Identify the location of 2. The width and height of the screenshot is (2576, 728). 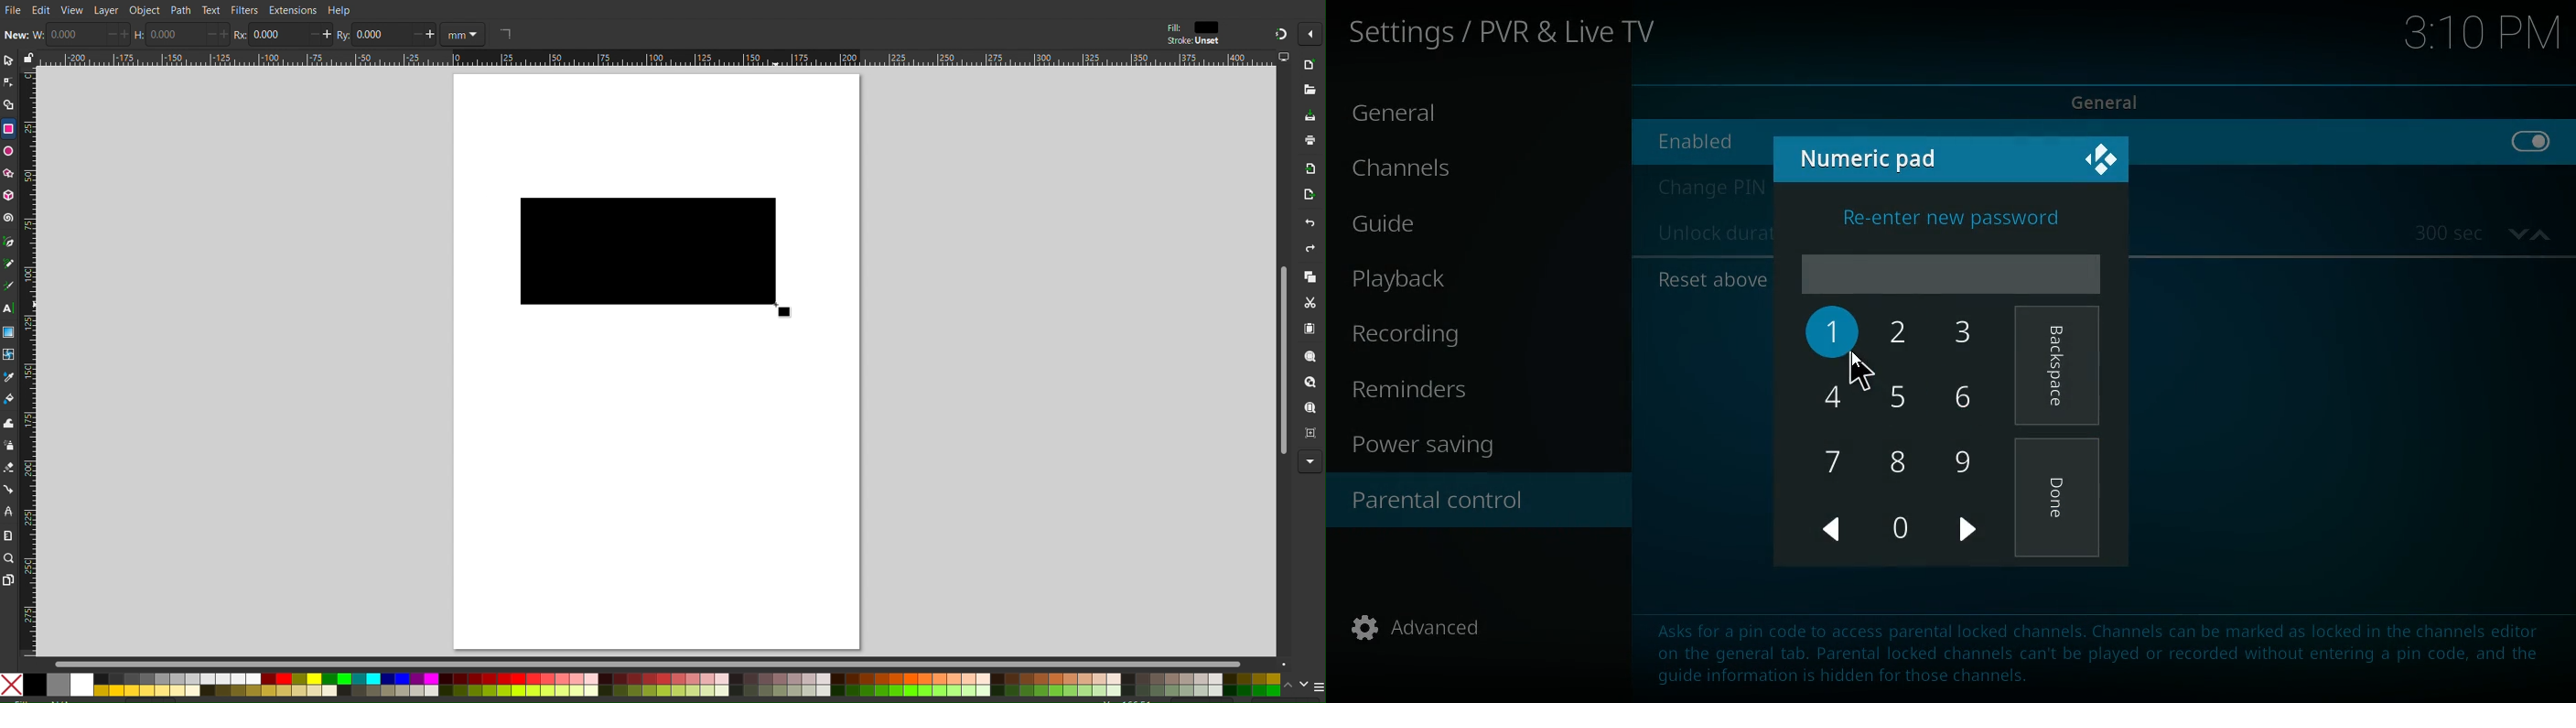
(1904, 334).